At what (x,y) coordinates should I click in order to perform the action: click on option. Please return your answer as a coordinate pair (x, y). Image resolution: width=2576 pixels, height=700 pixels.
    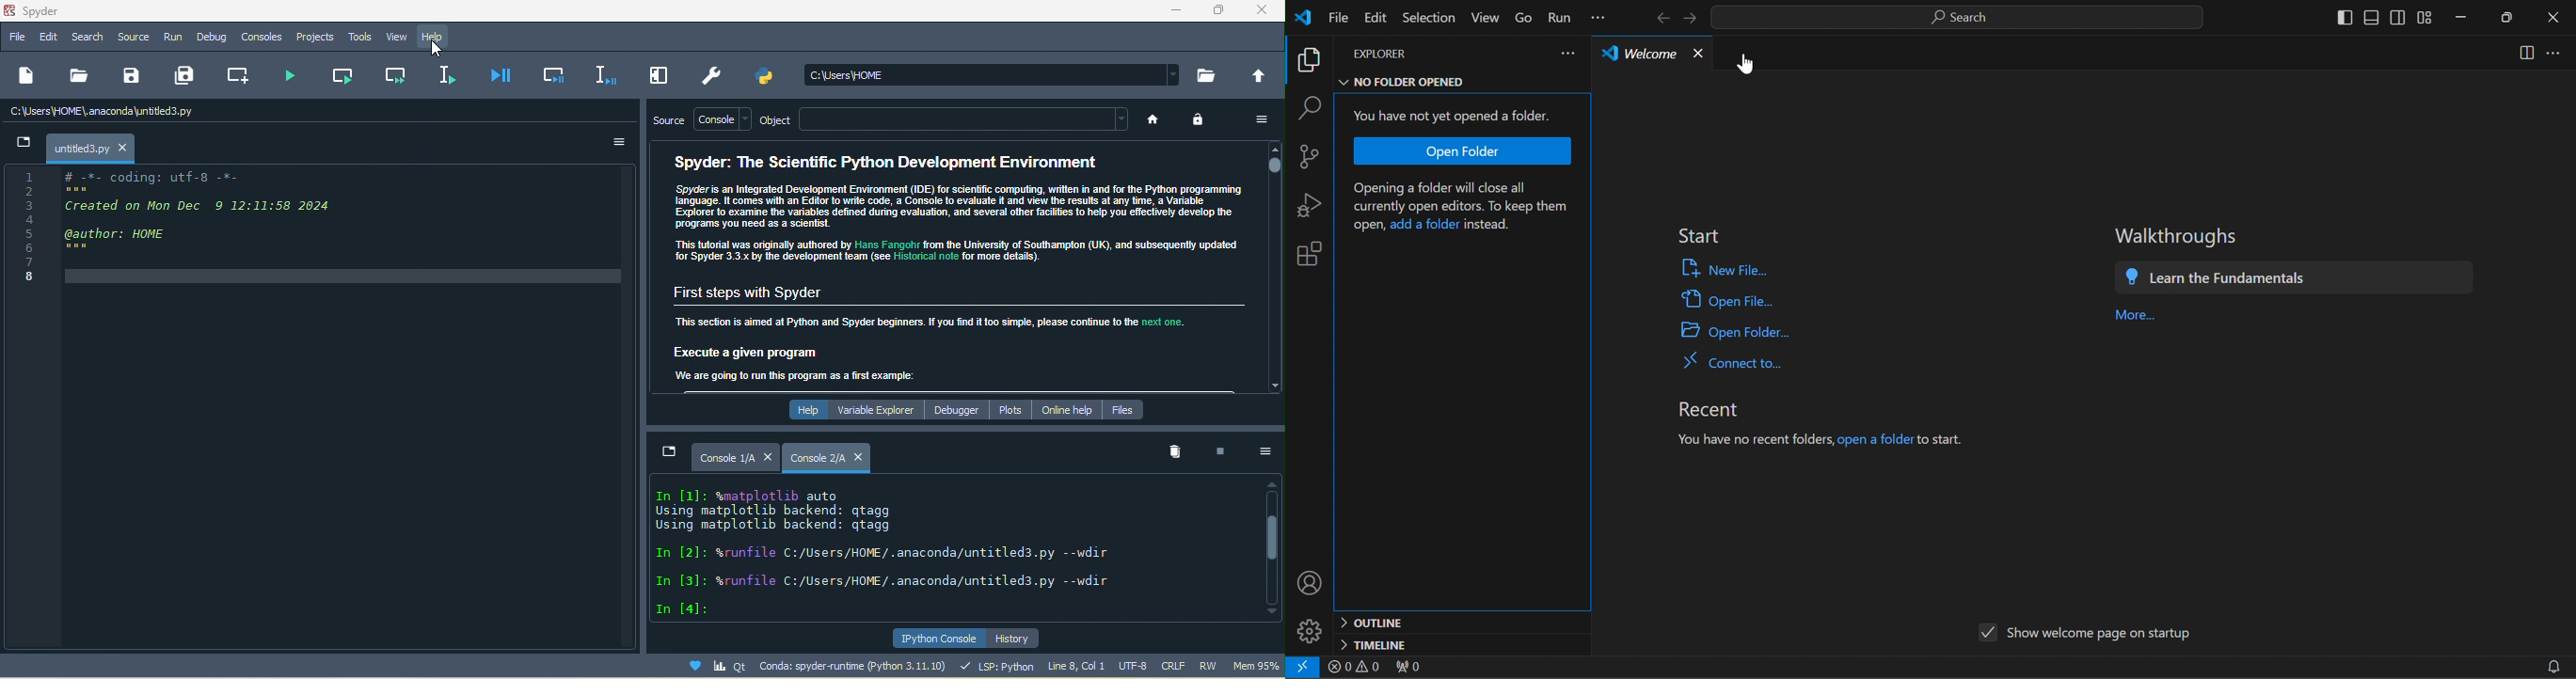
    Looking at the image, I should click on (1265, 454).